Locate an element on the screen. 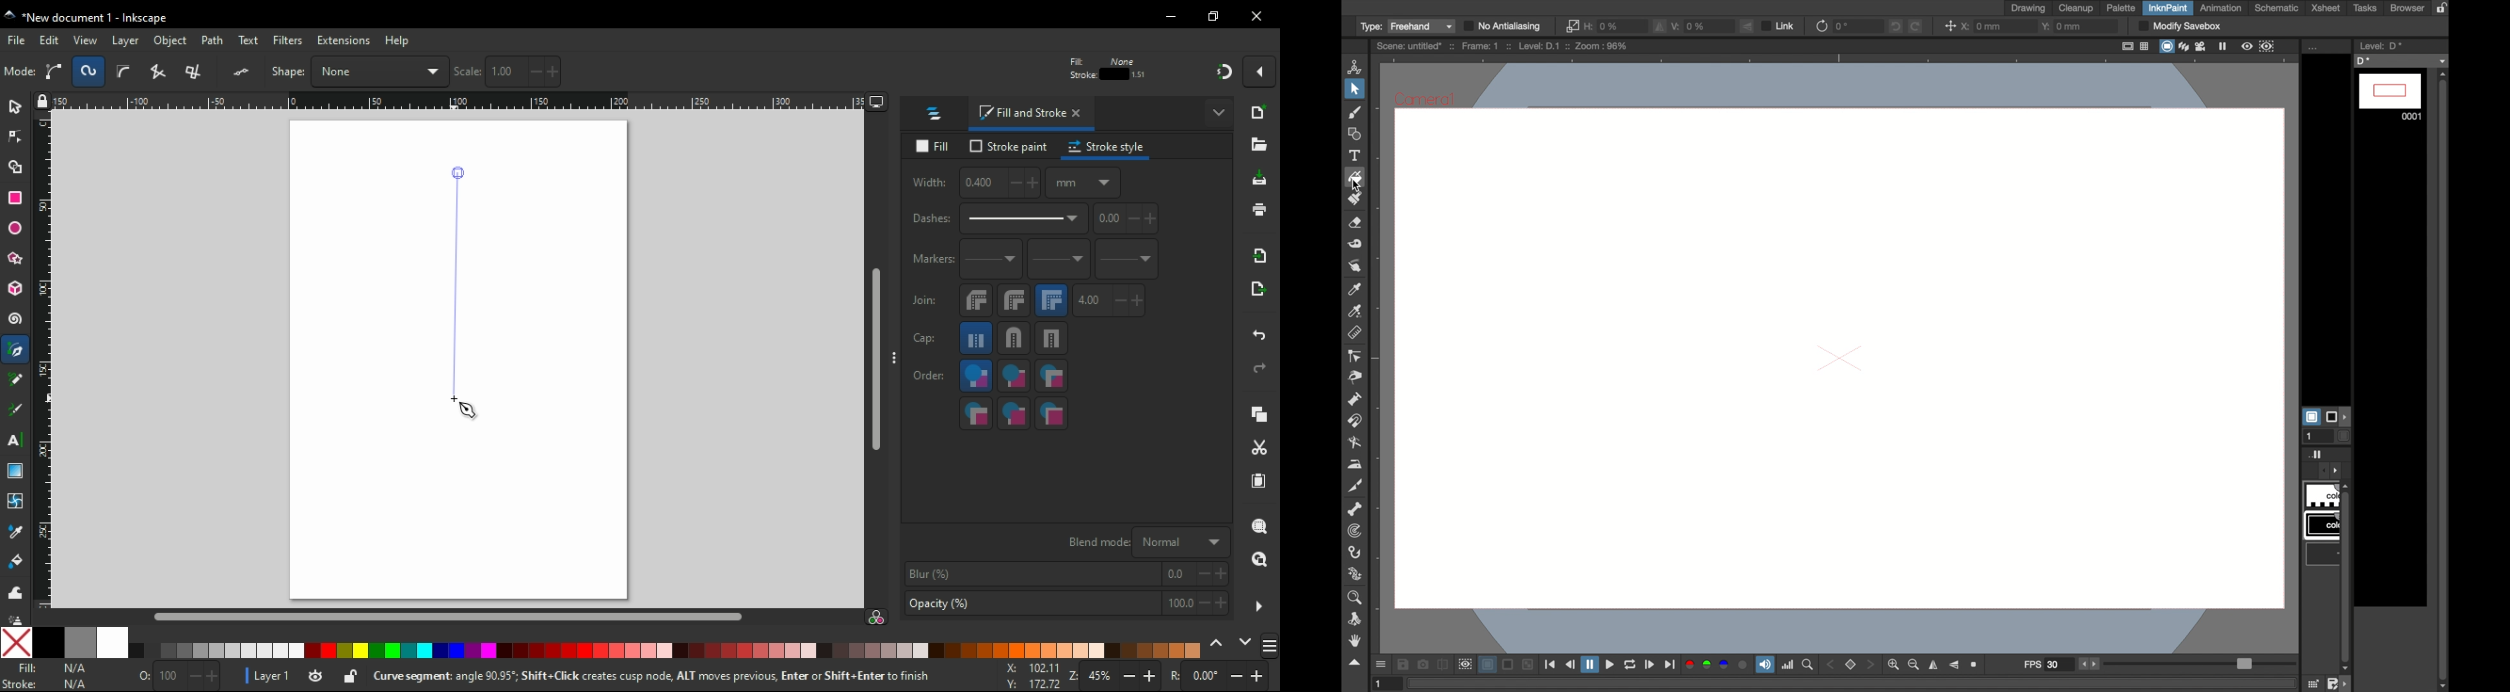  pencil is located at coordinates (16, 379).